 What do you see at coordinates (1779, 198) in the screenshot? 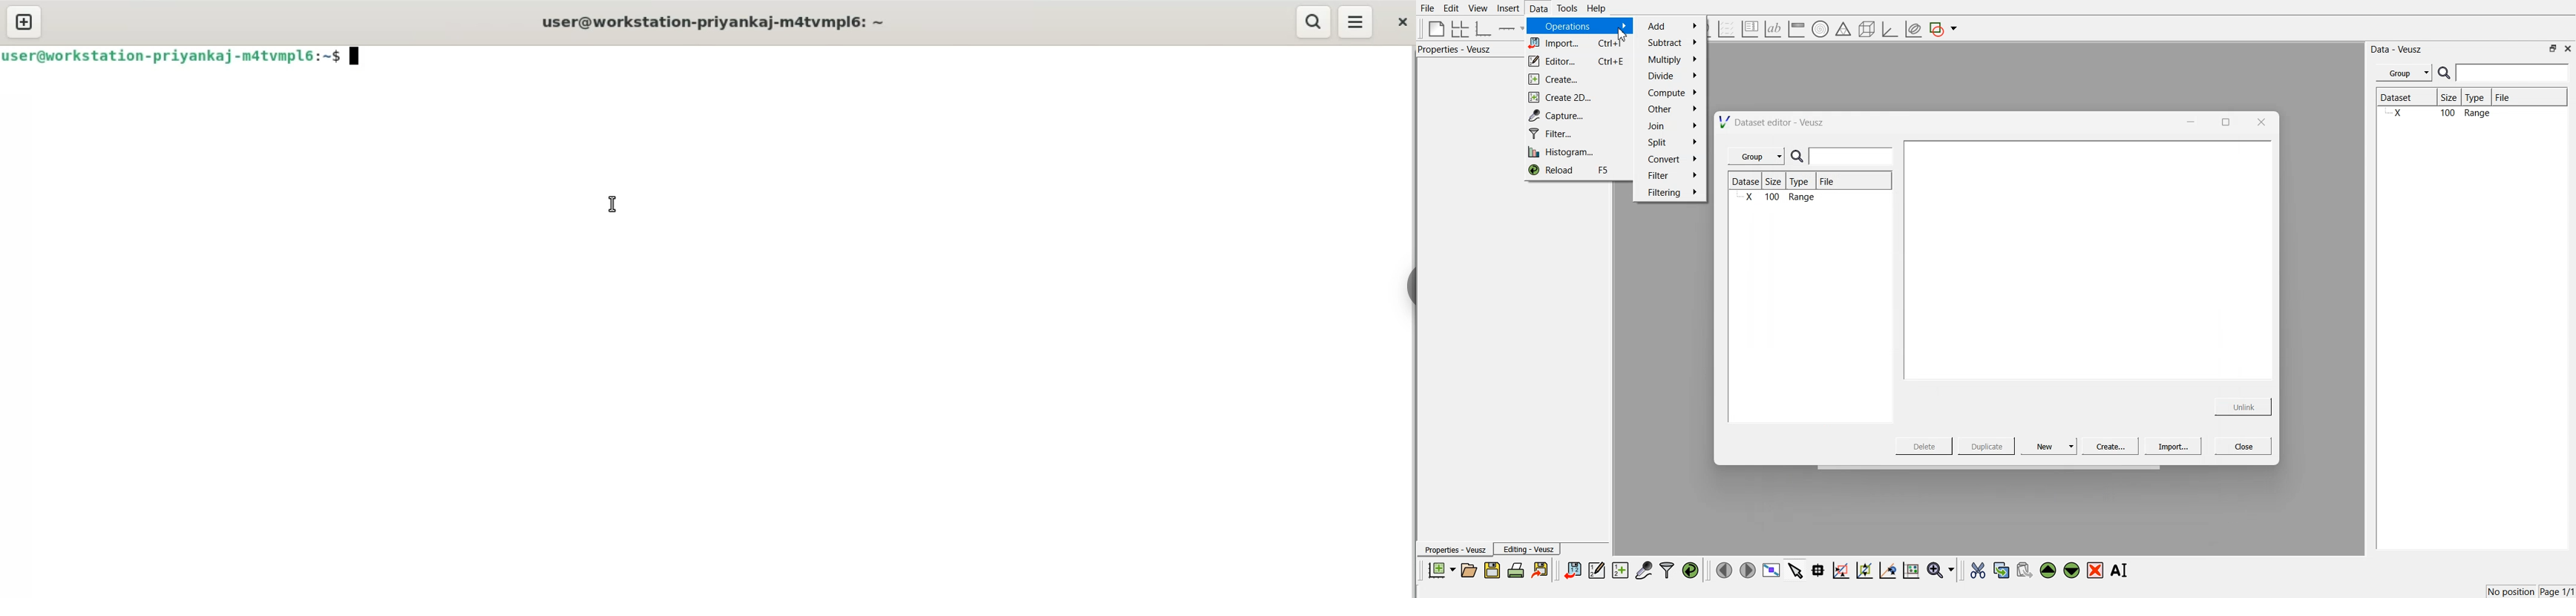
I see `X 100 Range` at bounding box center [1779, 198].